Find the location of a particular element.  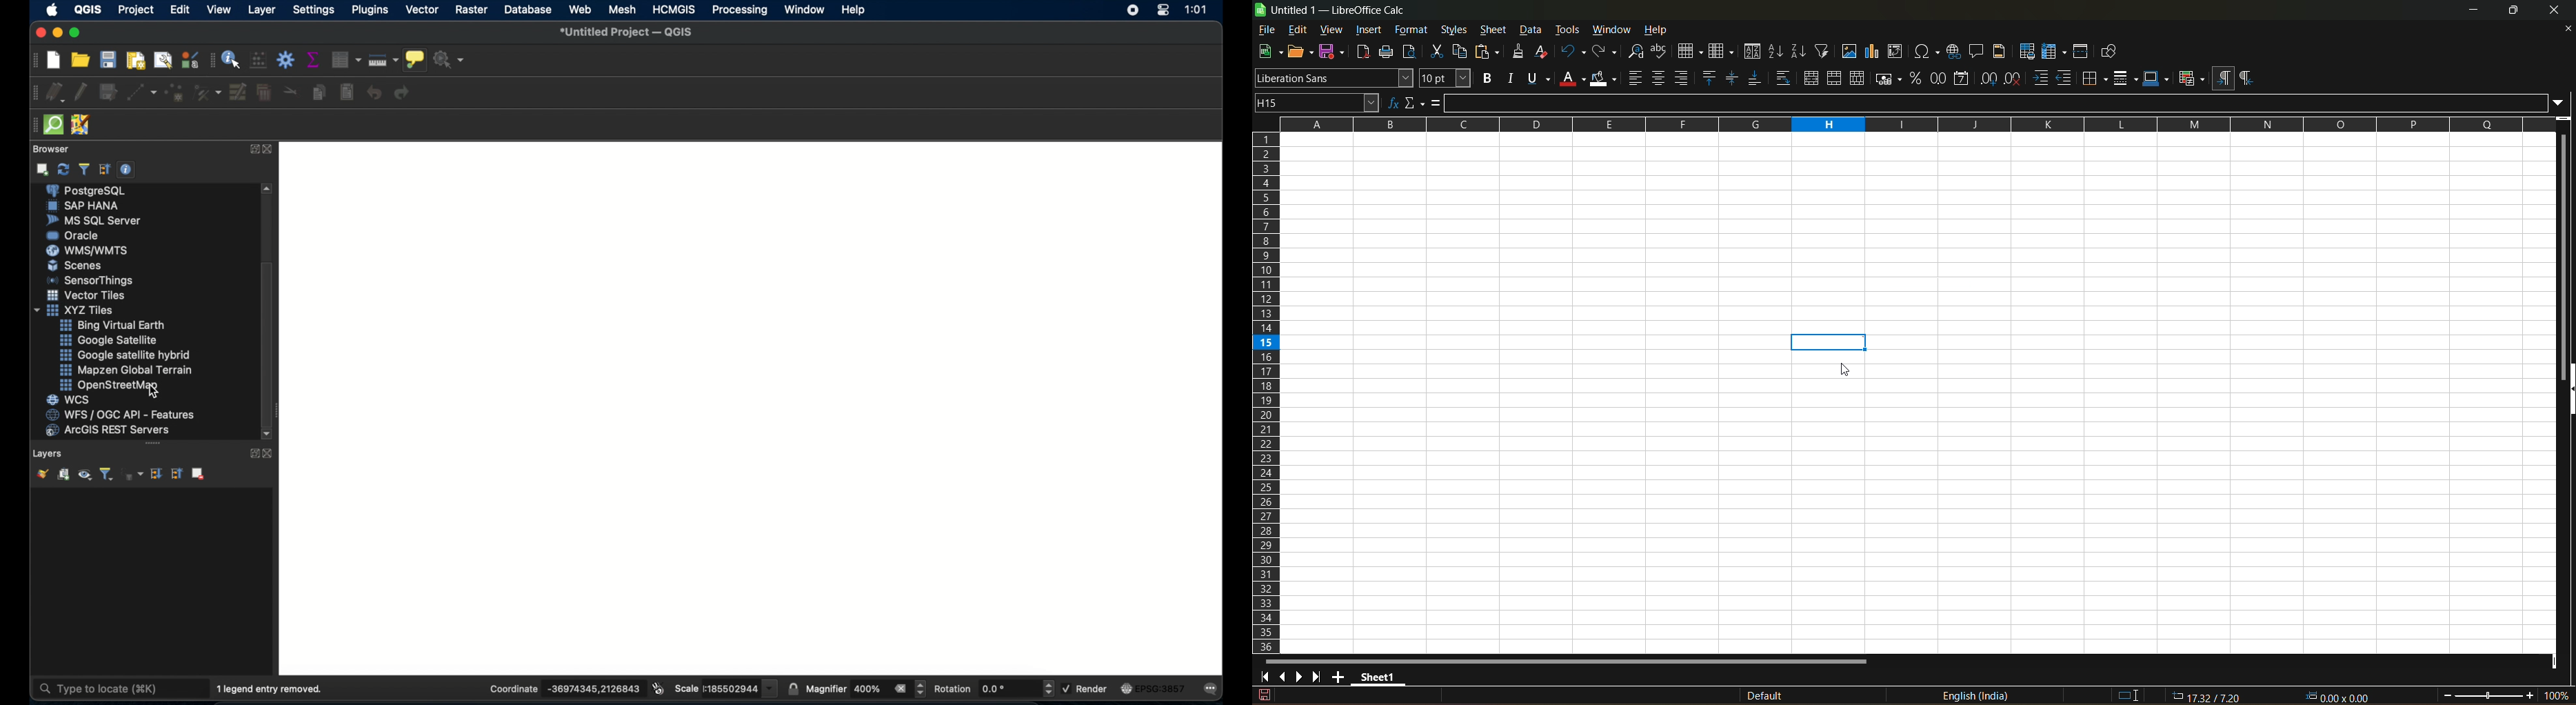

format as date is located at coordinates (1962, 78).